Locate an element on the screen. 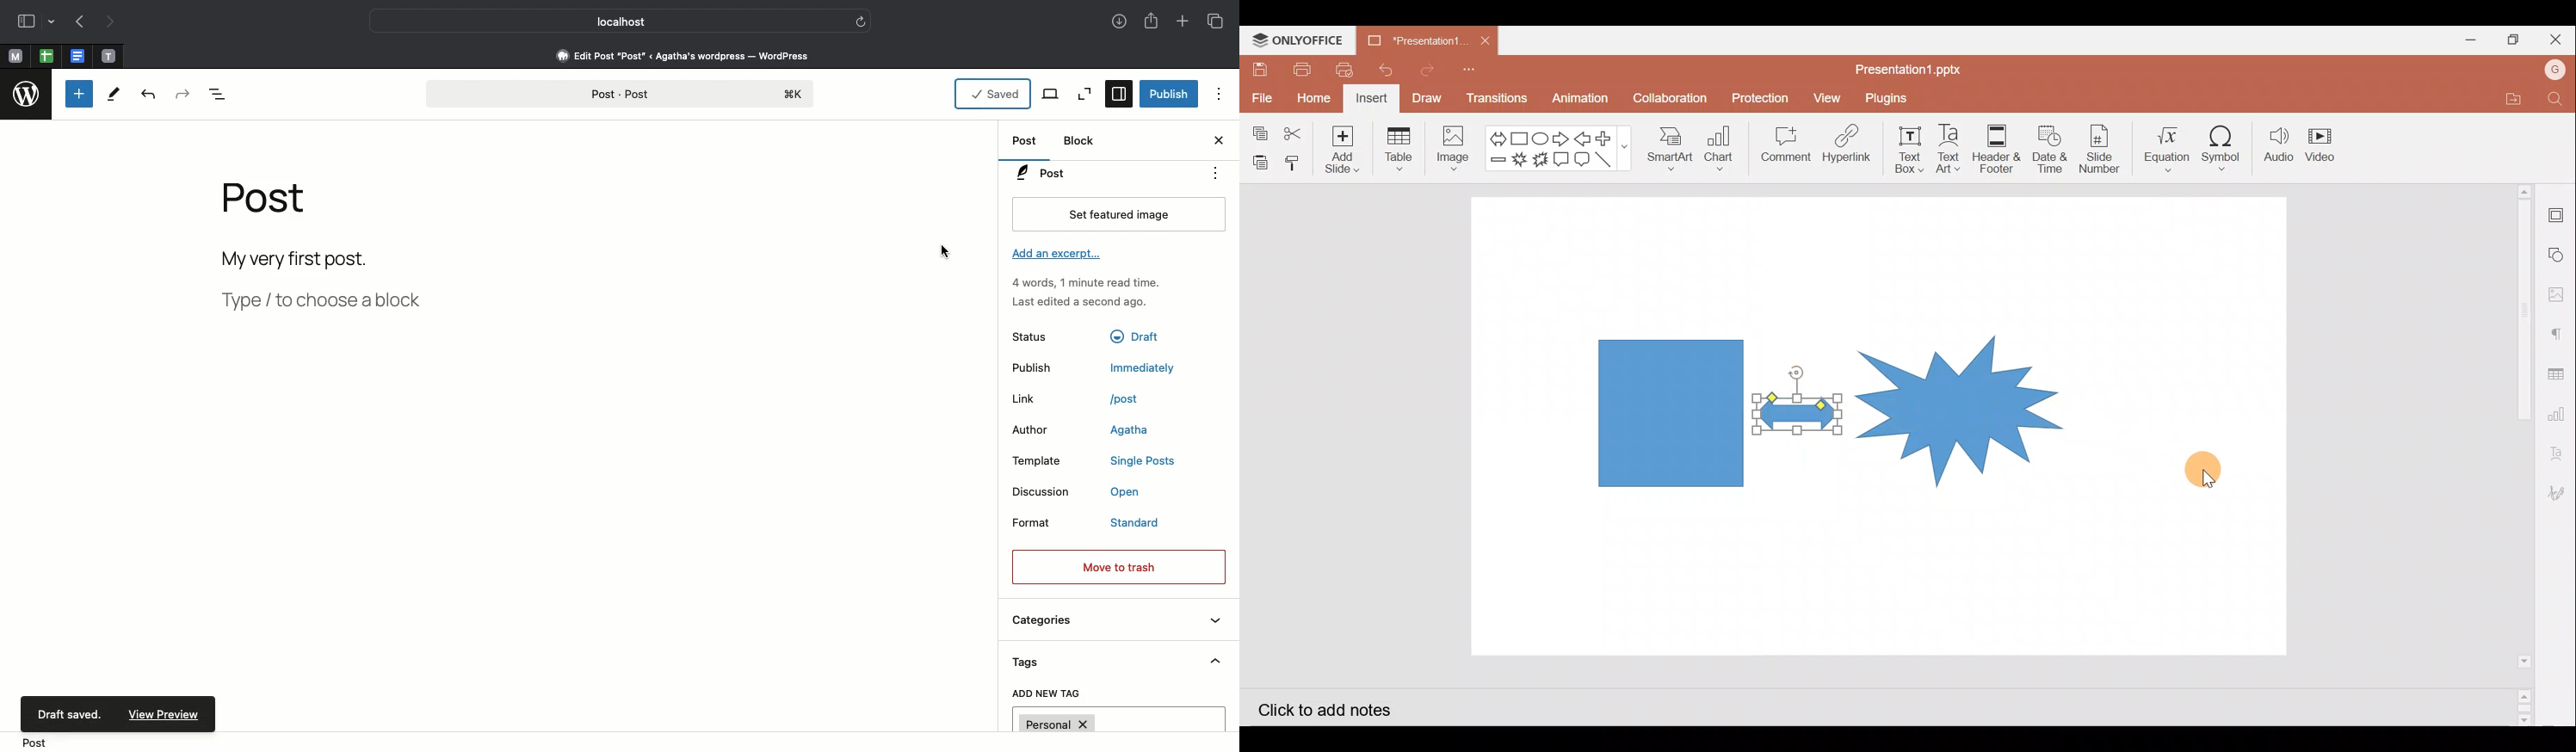 The image size is (2576, 756). Next page is located at coordinates (108, 22).